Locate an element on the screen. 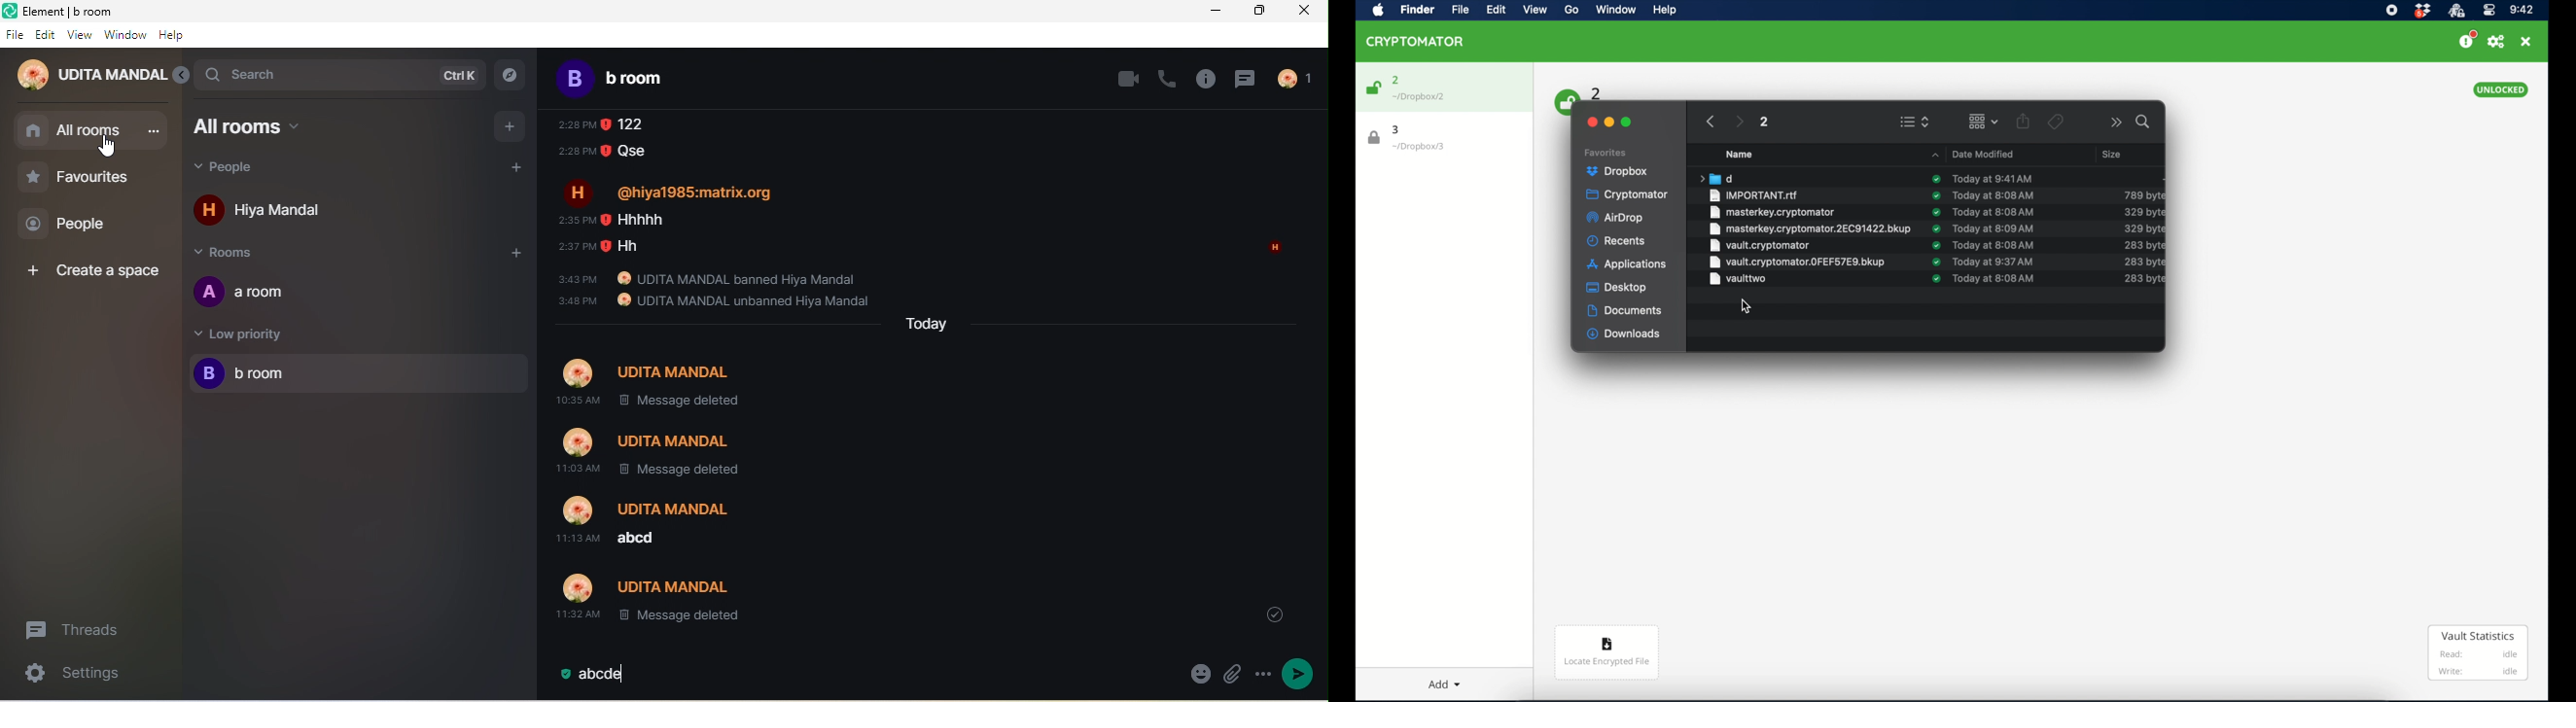 The width and height of the screenshot is (2576, 728). older message is located at coordinates (829, 370).